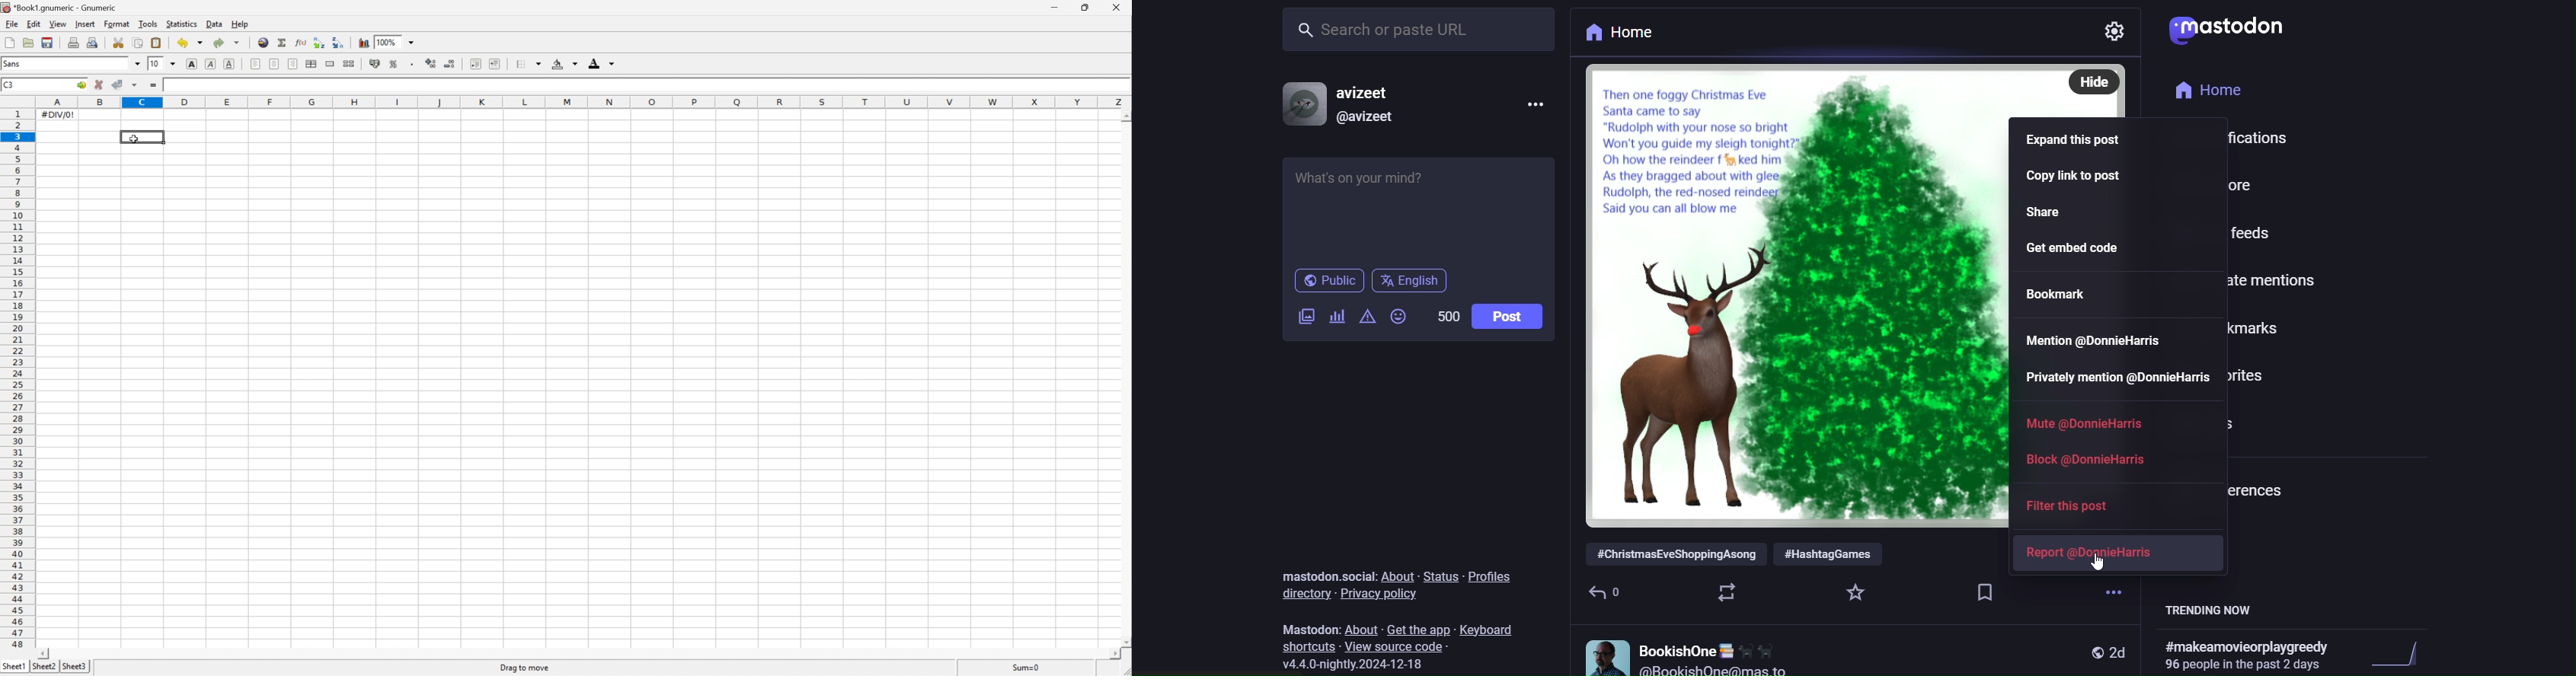  Describe the element at coordinates (2065, 294) in the screenshot. I see `bookmark` at that location.